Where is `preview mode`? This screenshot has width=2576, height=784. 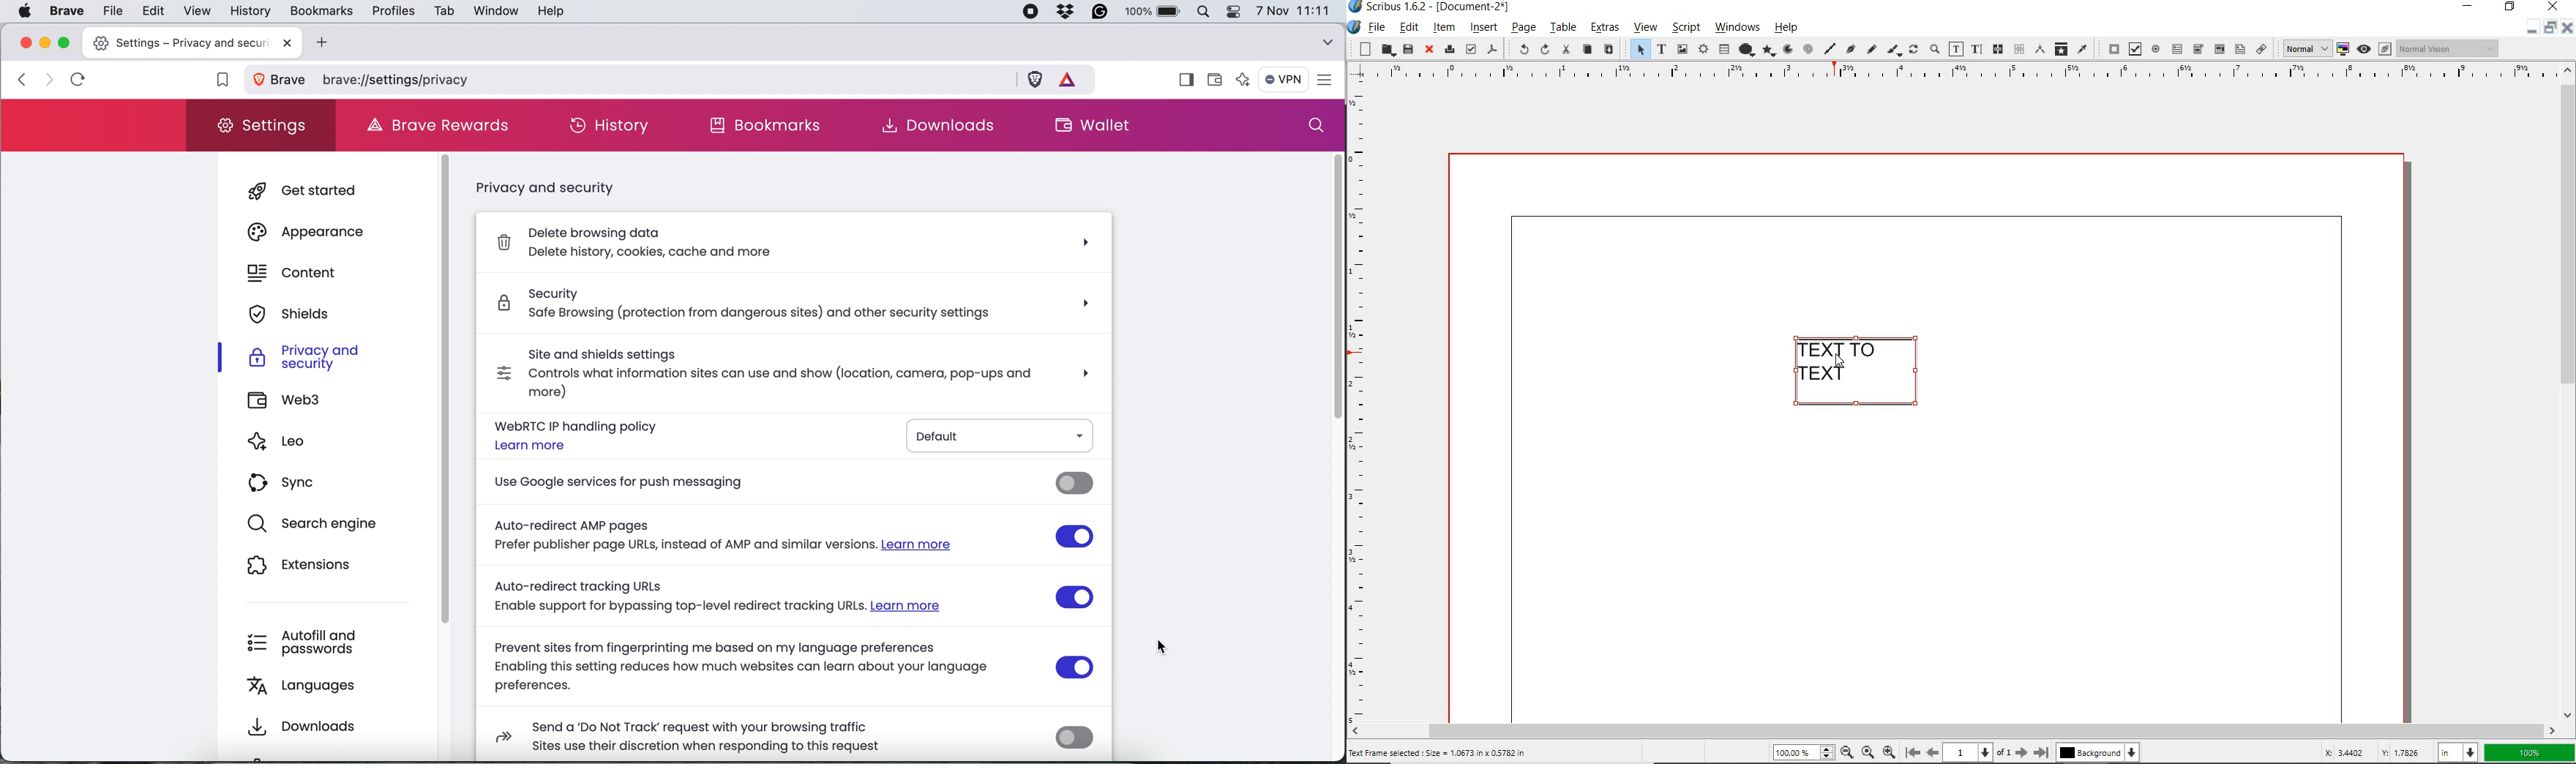
preview mode is located at coordinates (2375, 49).